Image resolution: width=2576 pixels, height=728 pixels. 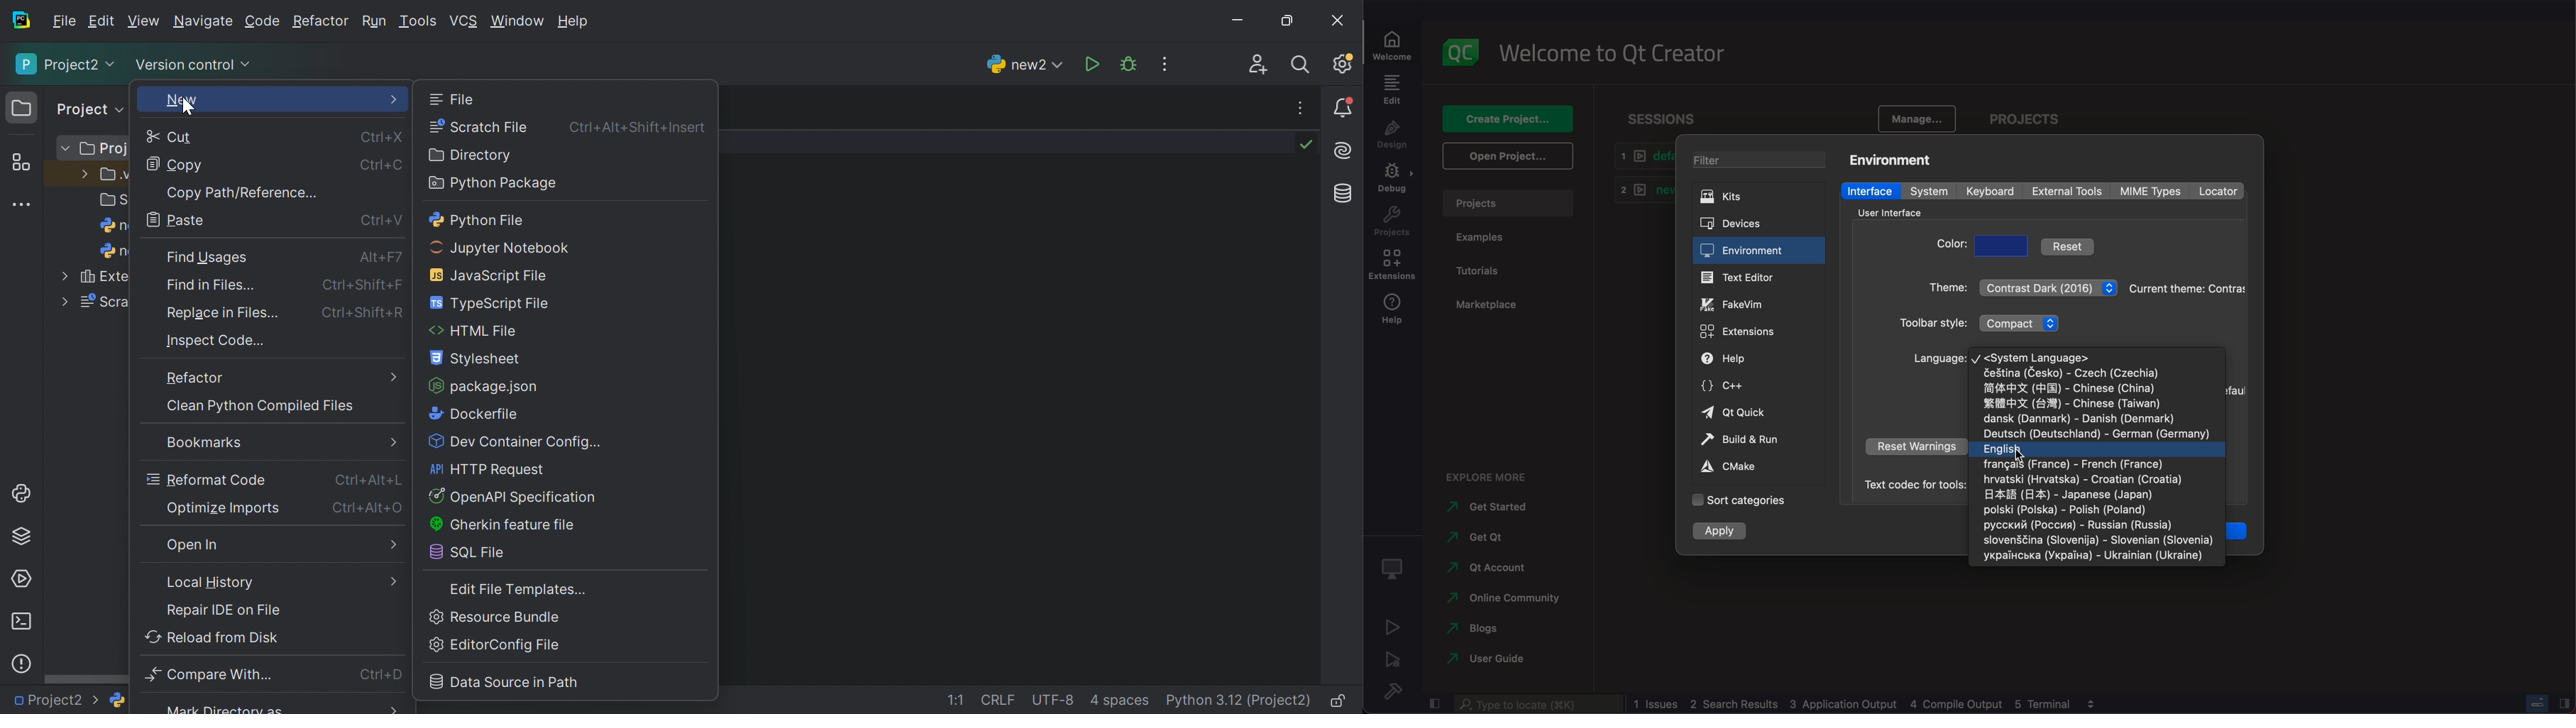 What do you see at coordinates (1303, 67) in the screenshot?
I see `Search everywhere` at bounding box center [1303, 67].